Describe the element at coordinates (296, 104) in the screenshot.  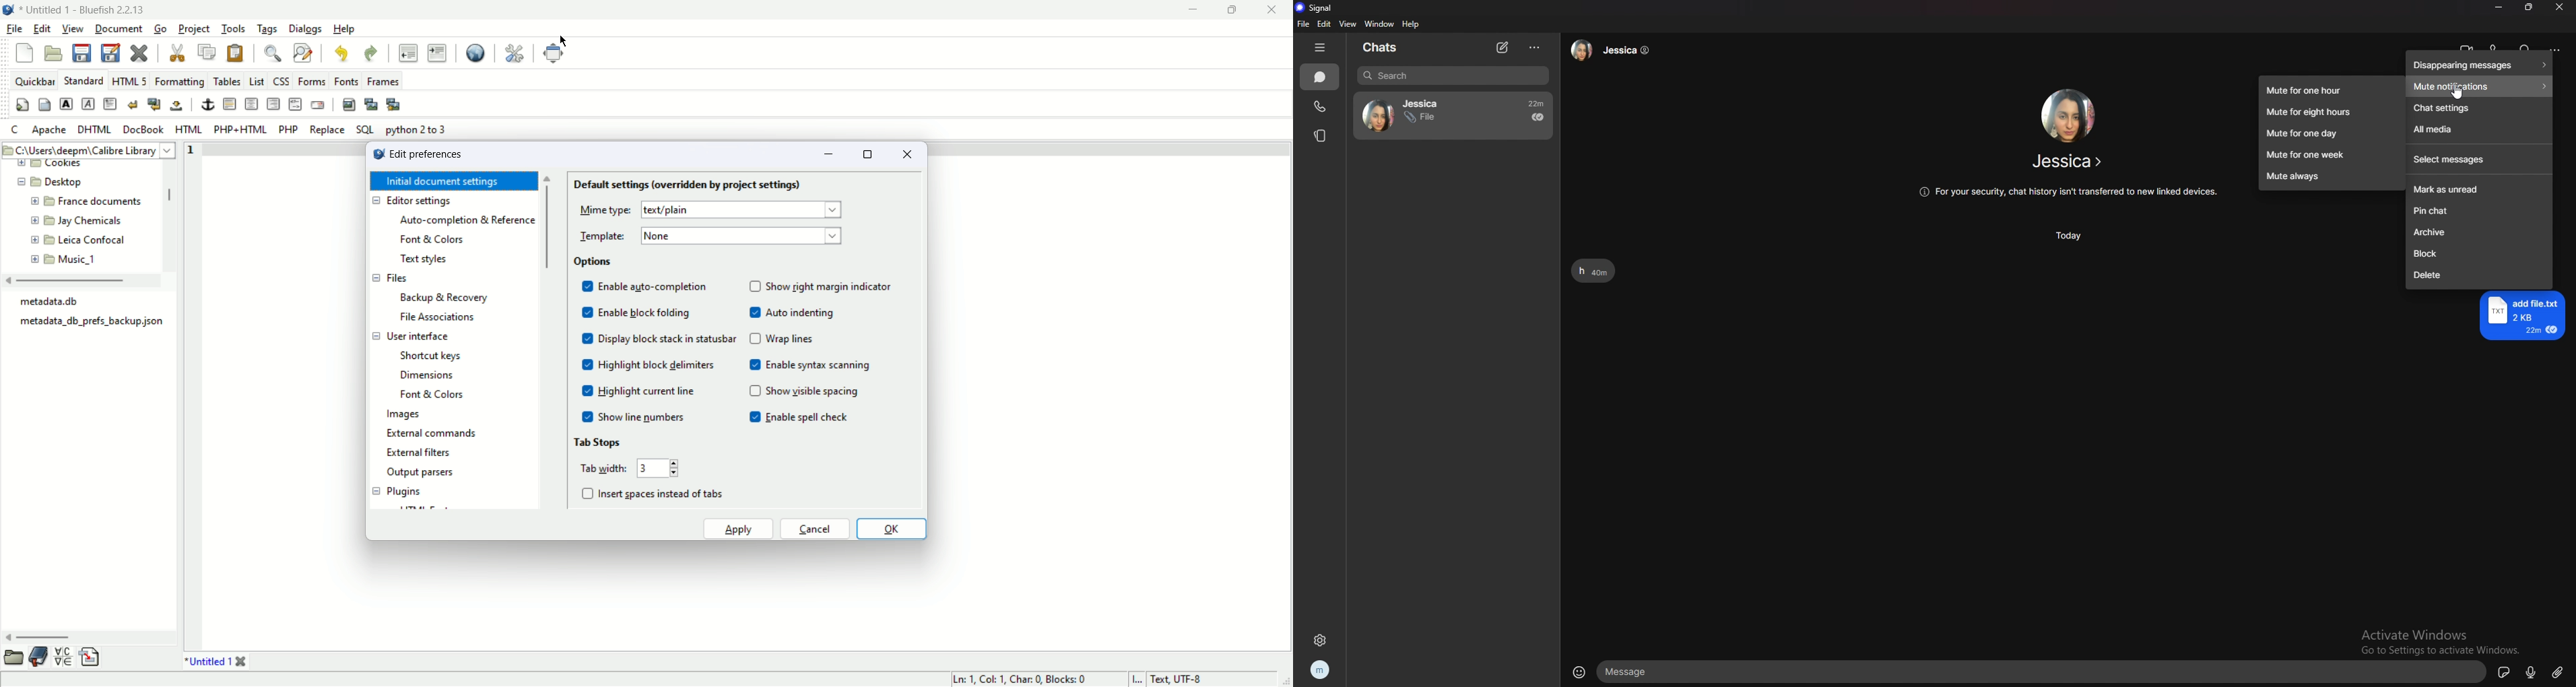
I see `html comment` at that location.